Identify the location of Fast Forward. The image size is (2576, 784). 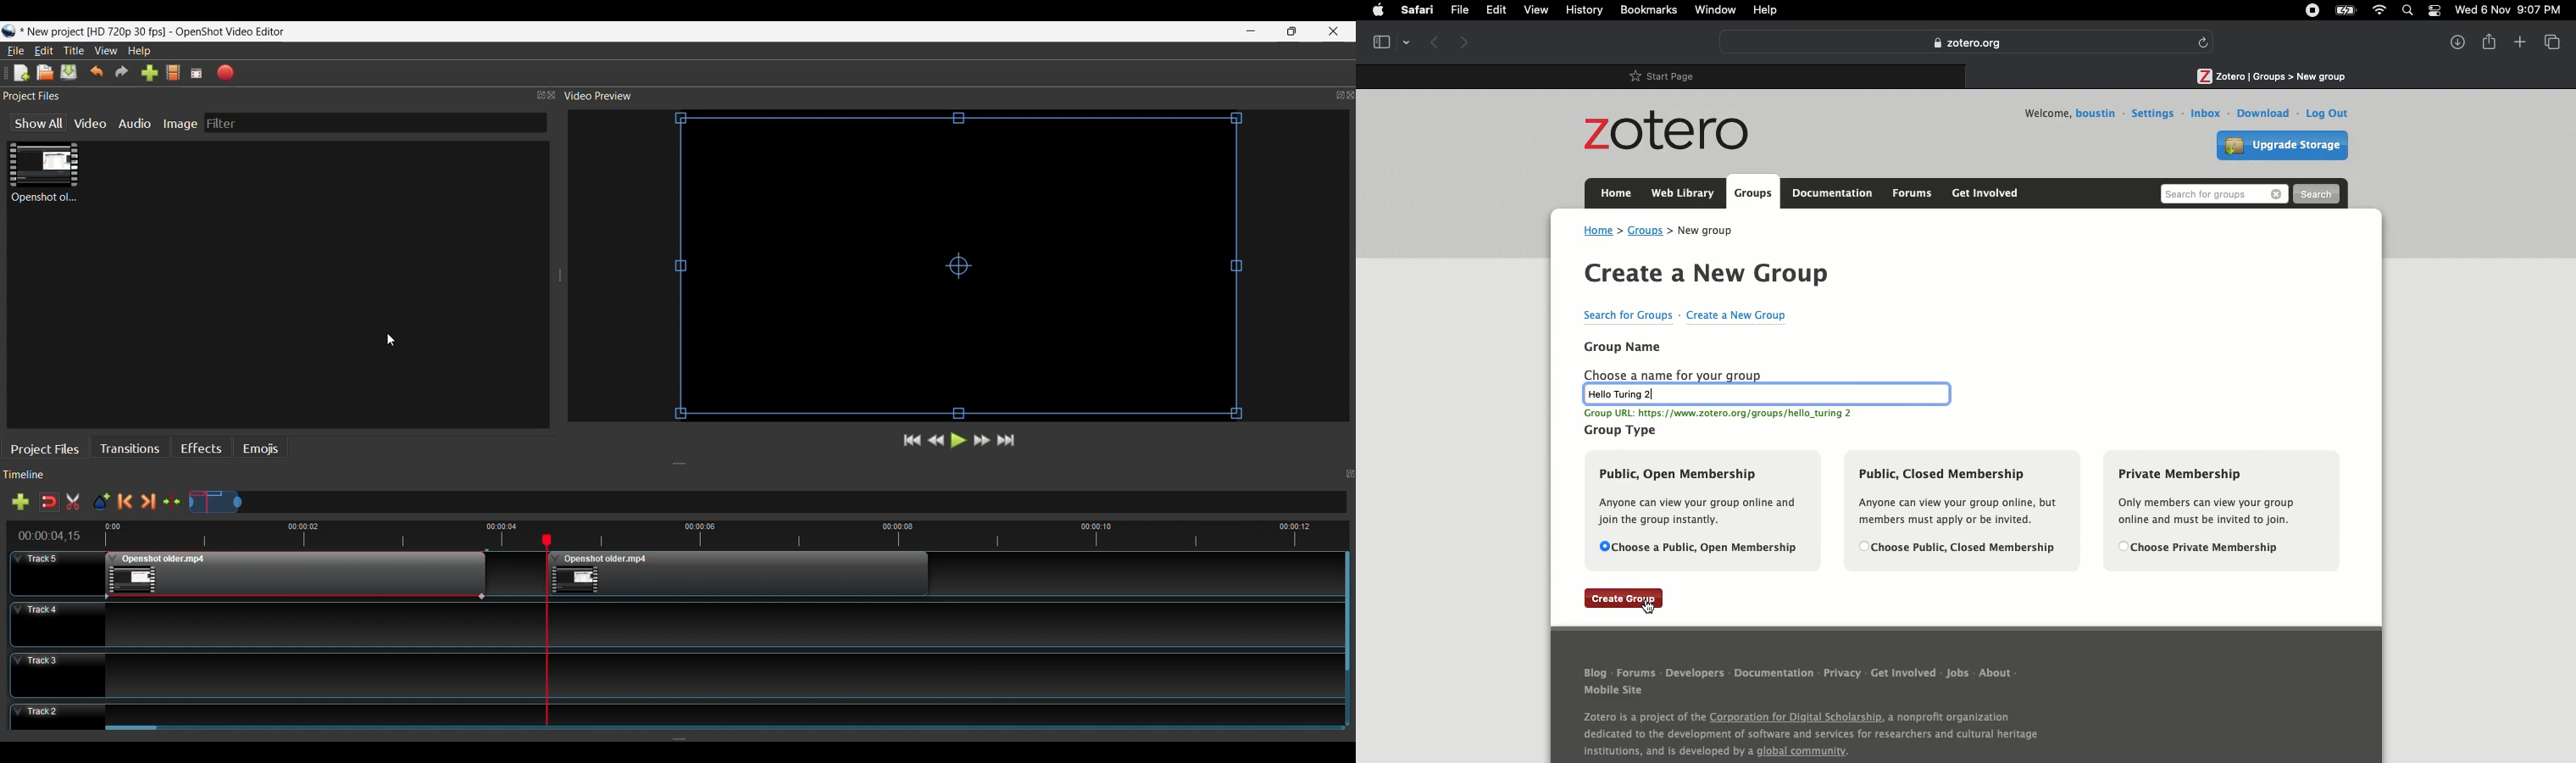
(982, 440).